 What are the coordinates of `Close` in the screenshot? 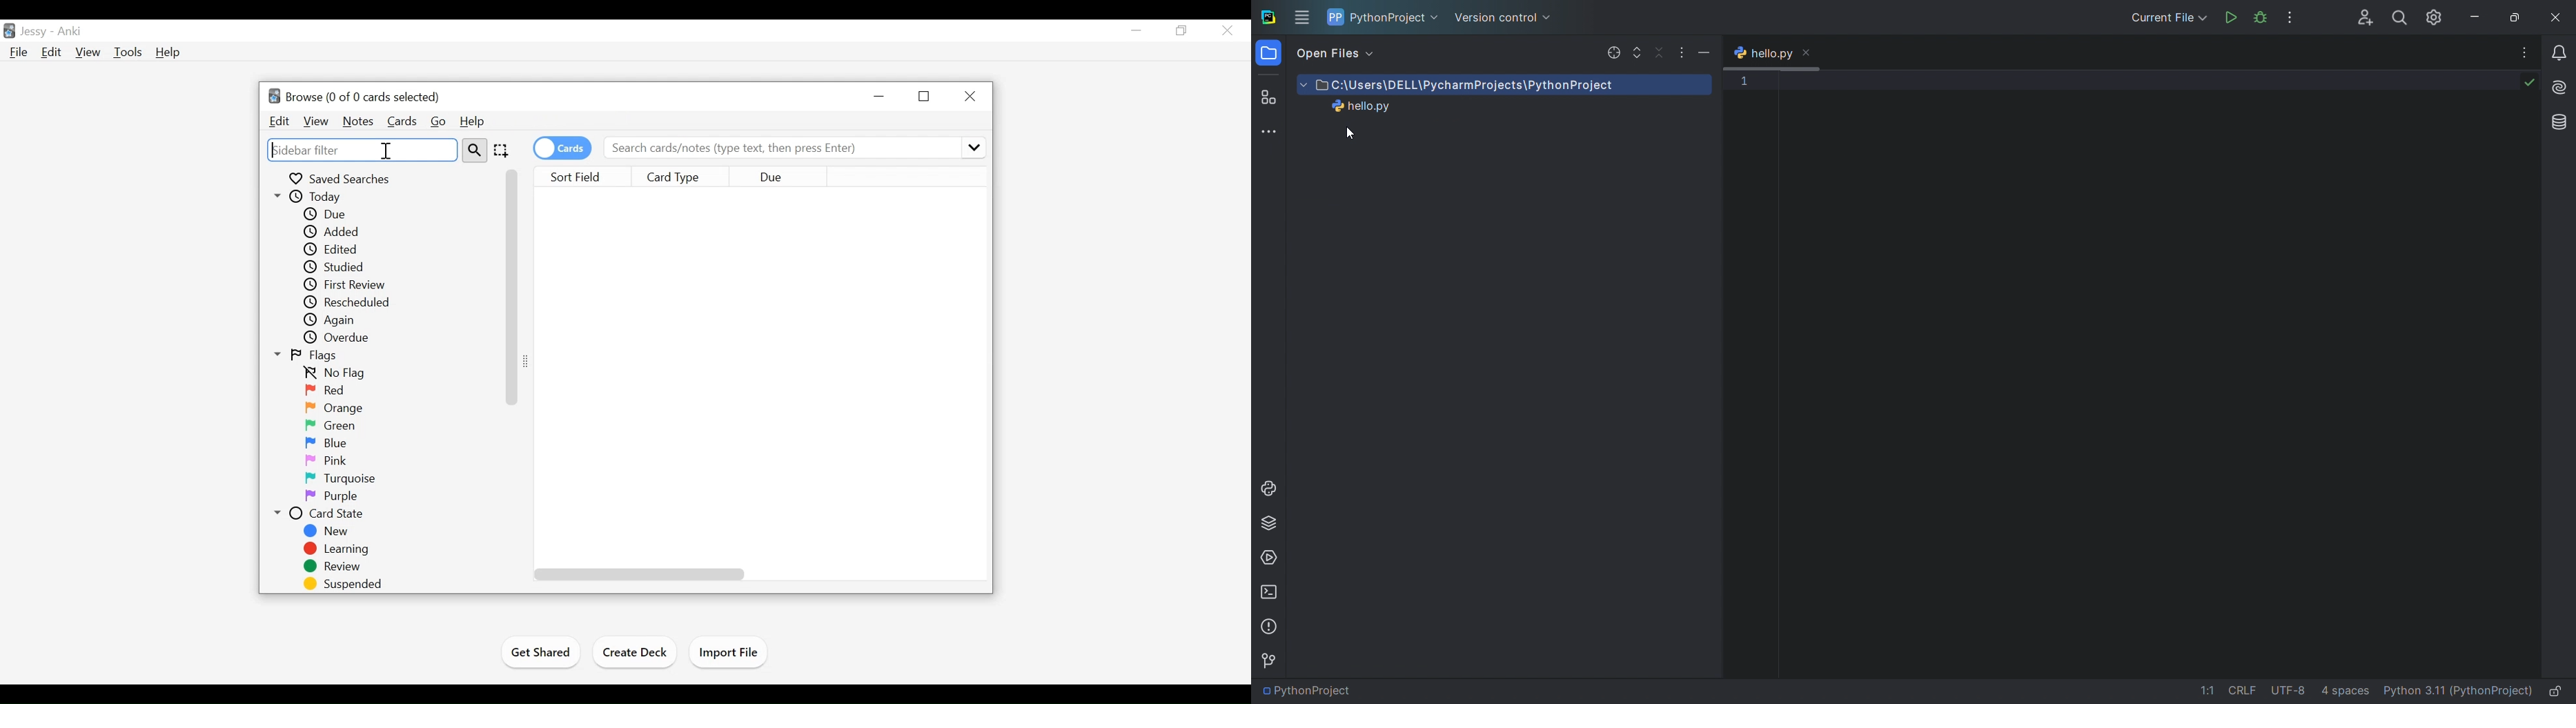 It's located at (971, 96).